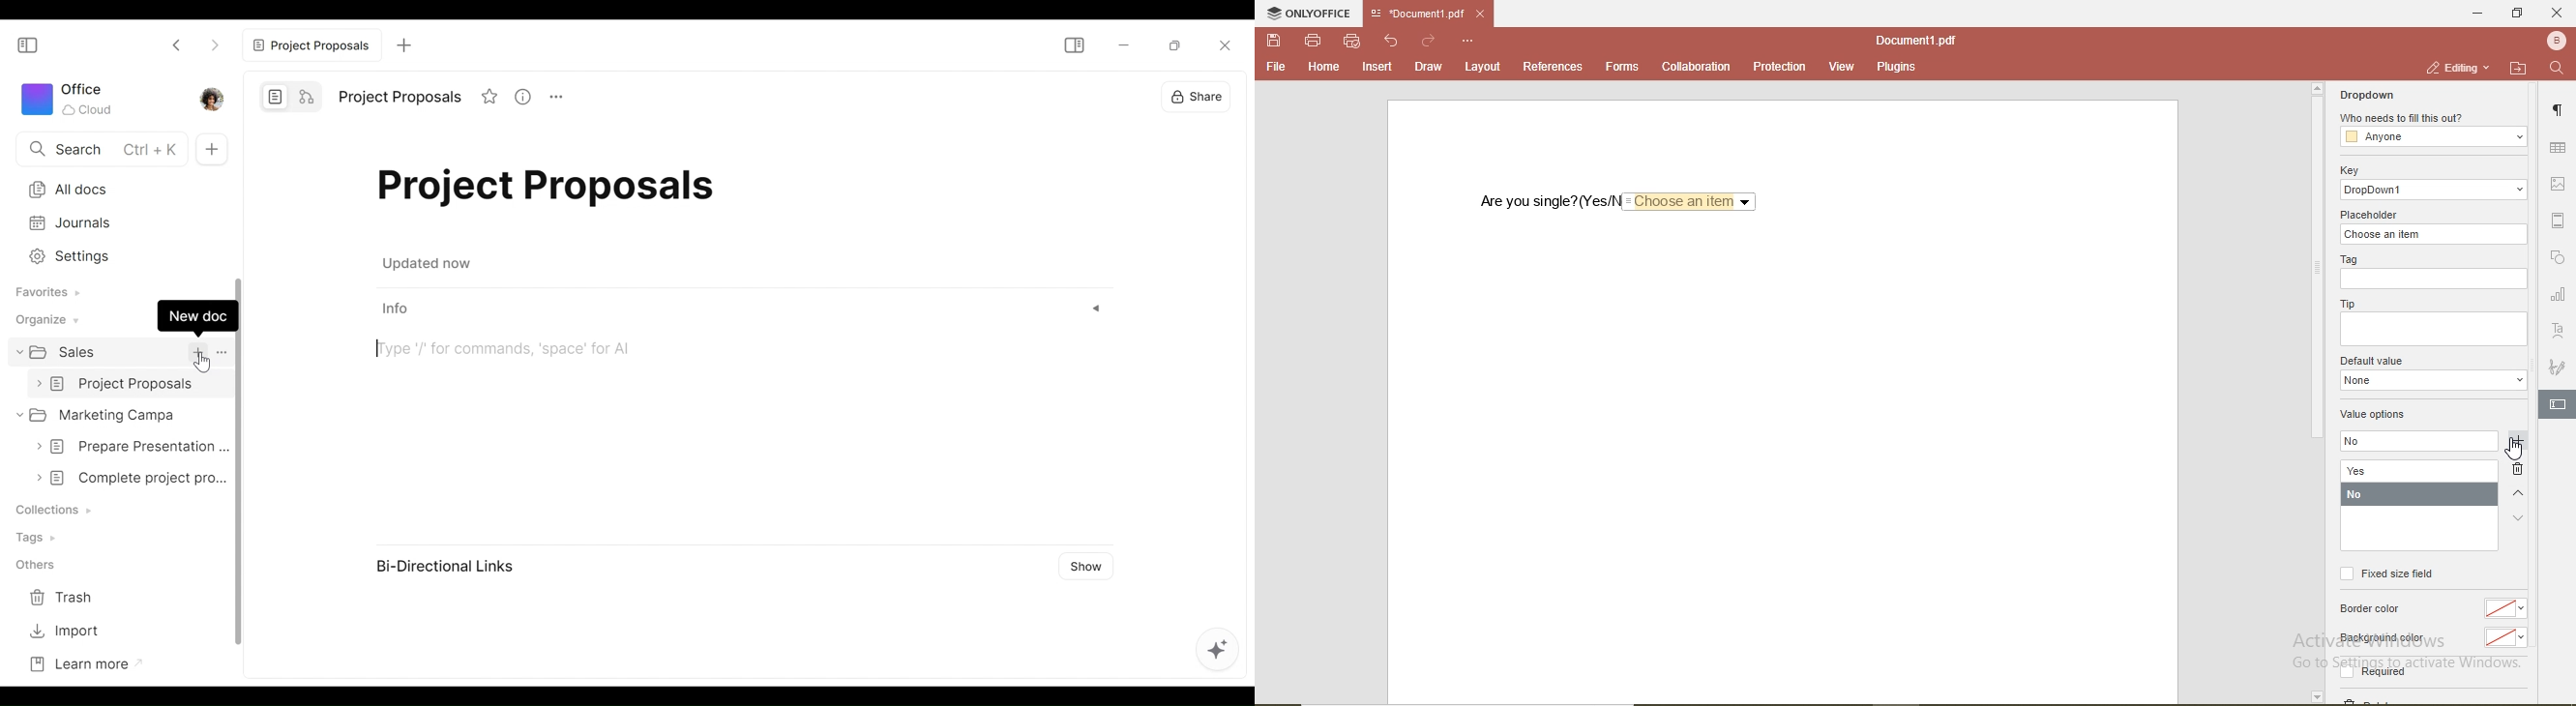 The height and width of the screenshot is (728, 2576). What do you see at coordinates (2374, 360) in the screenshot?
I see `default value` at bounding box center [2374, 360].